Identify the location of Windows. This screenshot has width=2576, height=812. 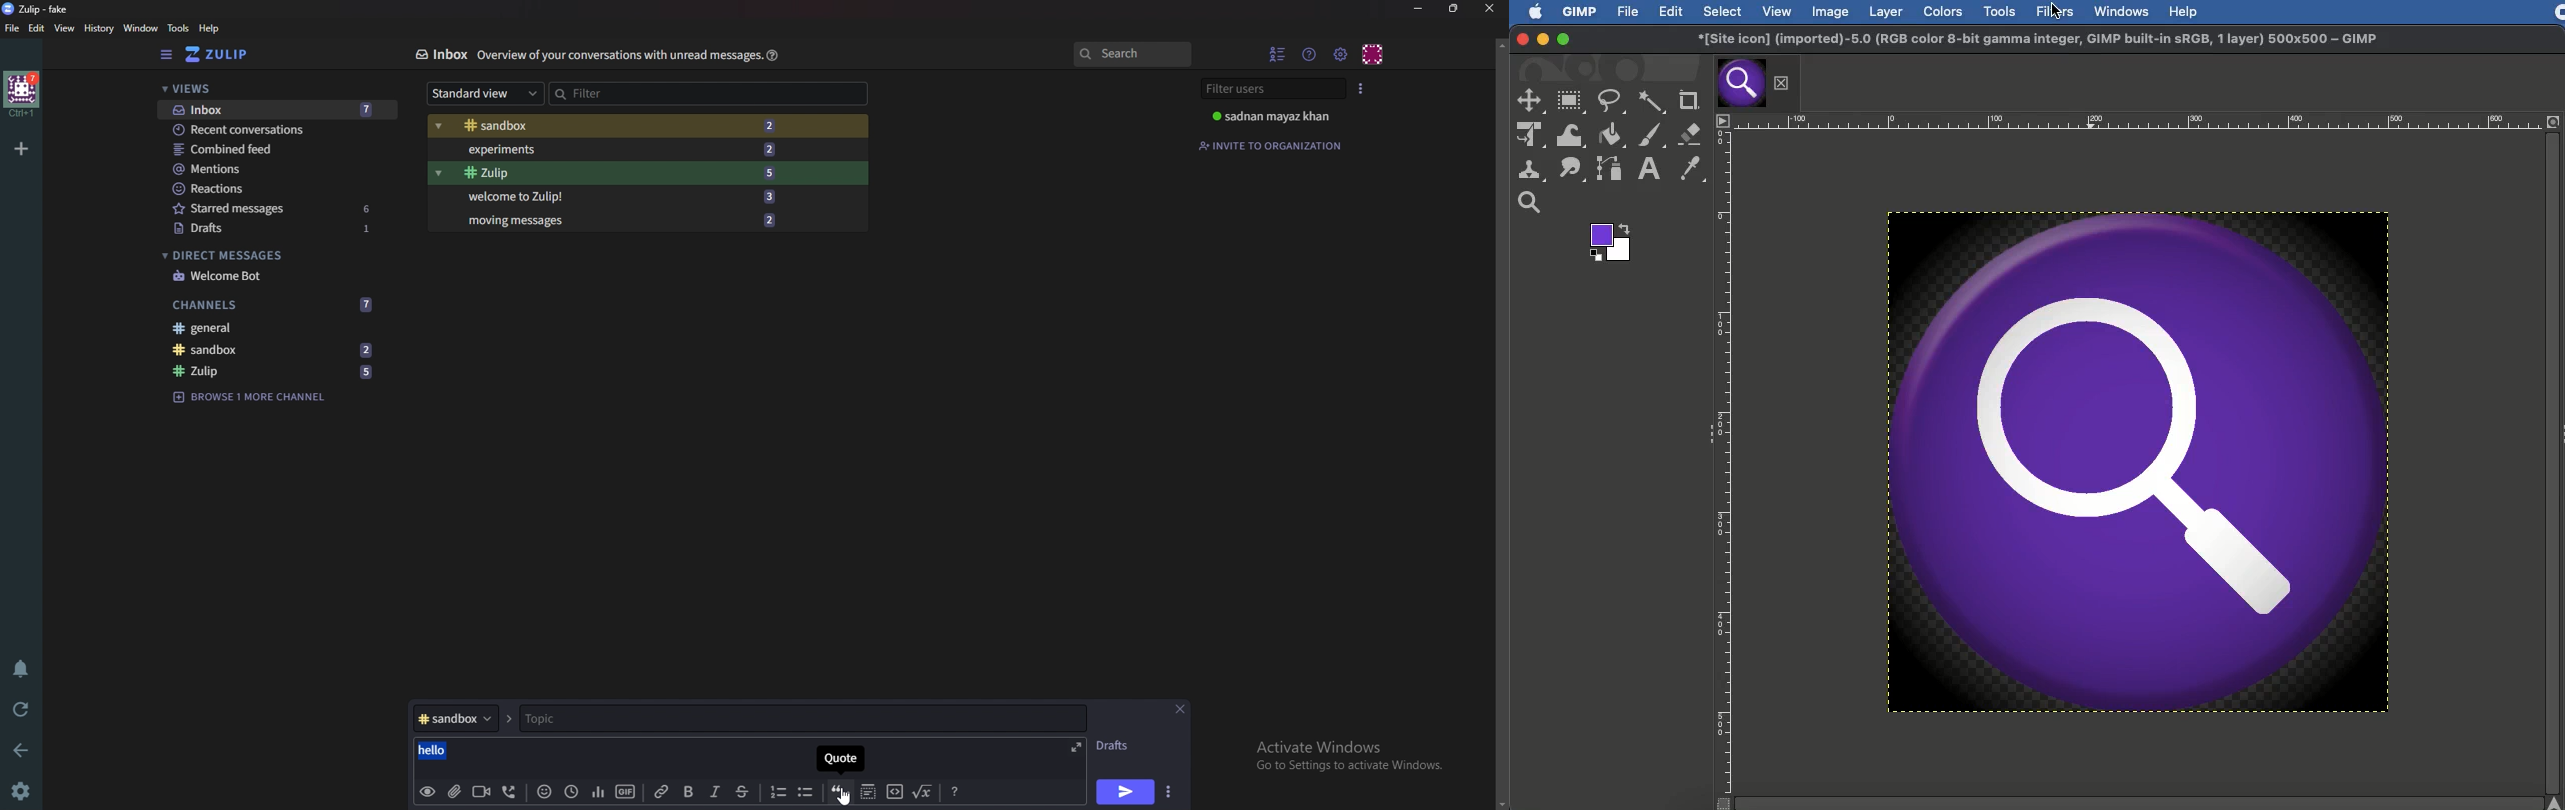
(2121, 10).